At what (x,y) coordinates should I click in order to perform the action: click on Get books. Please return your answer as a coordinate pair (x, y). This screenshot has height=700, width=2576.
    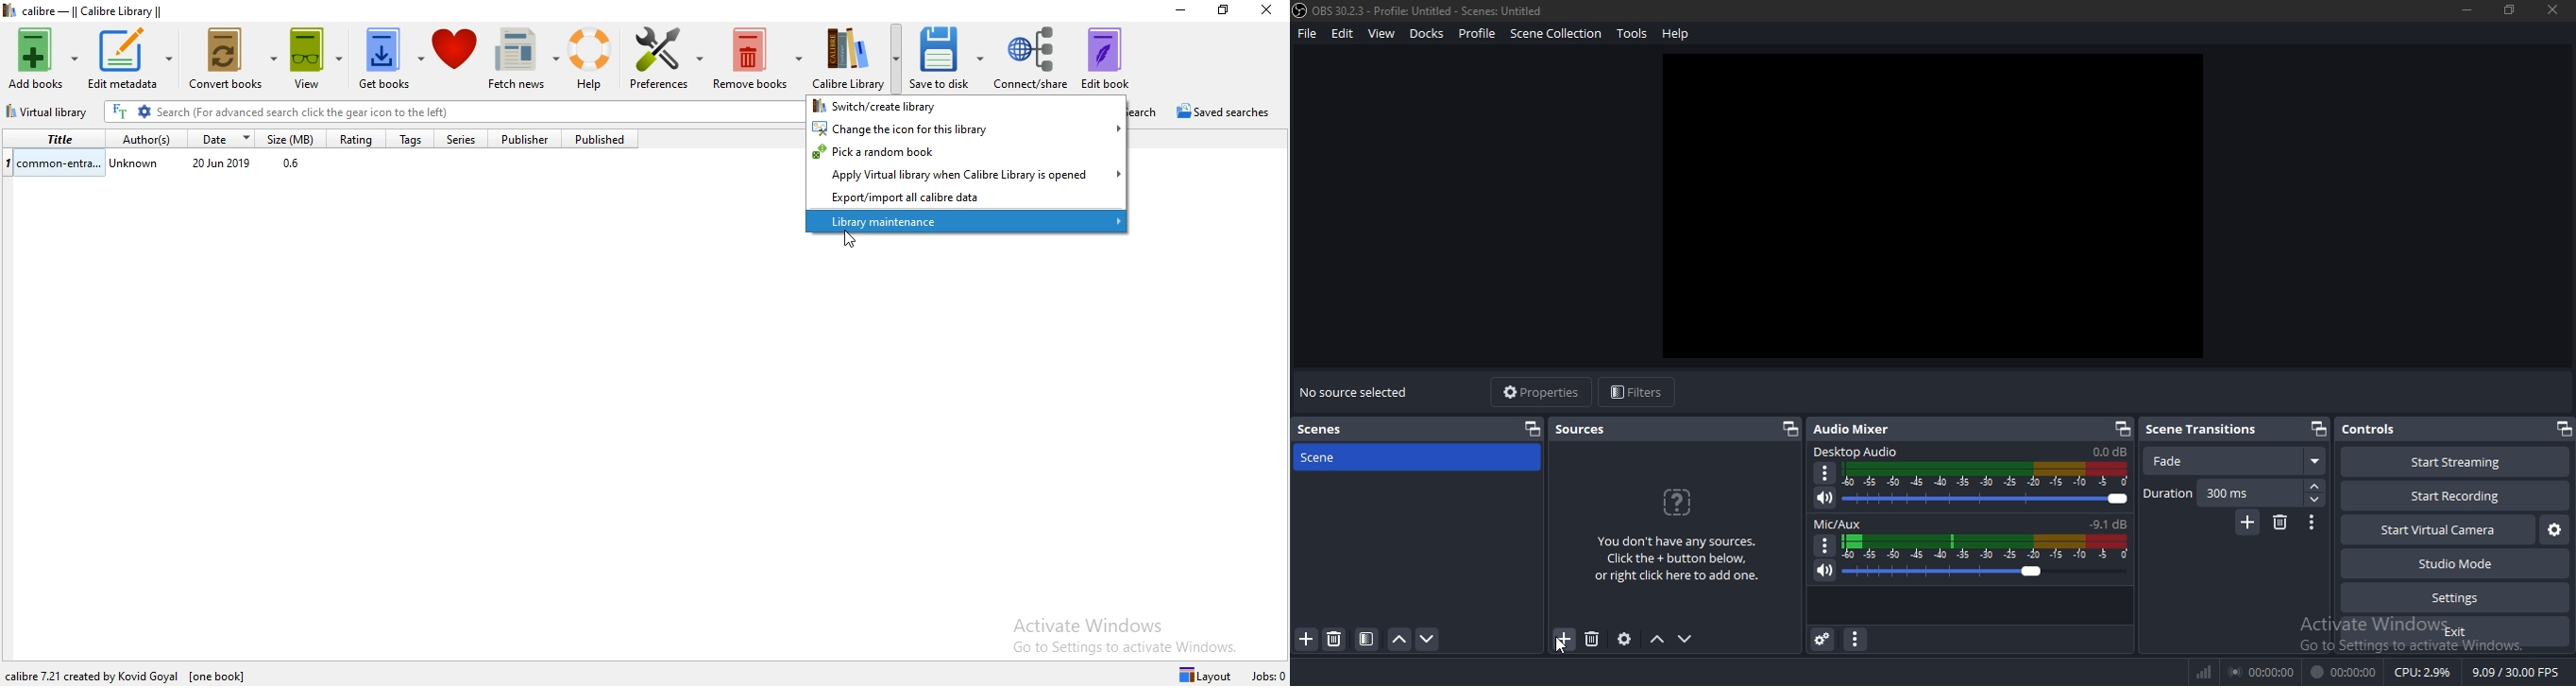
    Looking at the image, I should click on (391, 61).